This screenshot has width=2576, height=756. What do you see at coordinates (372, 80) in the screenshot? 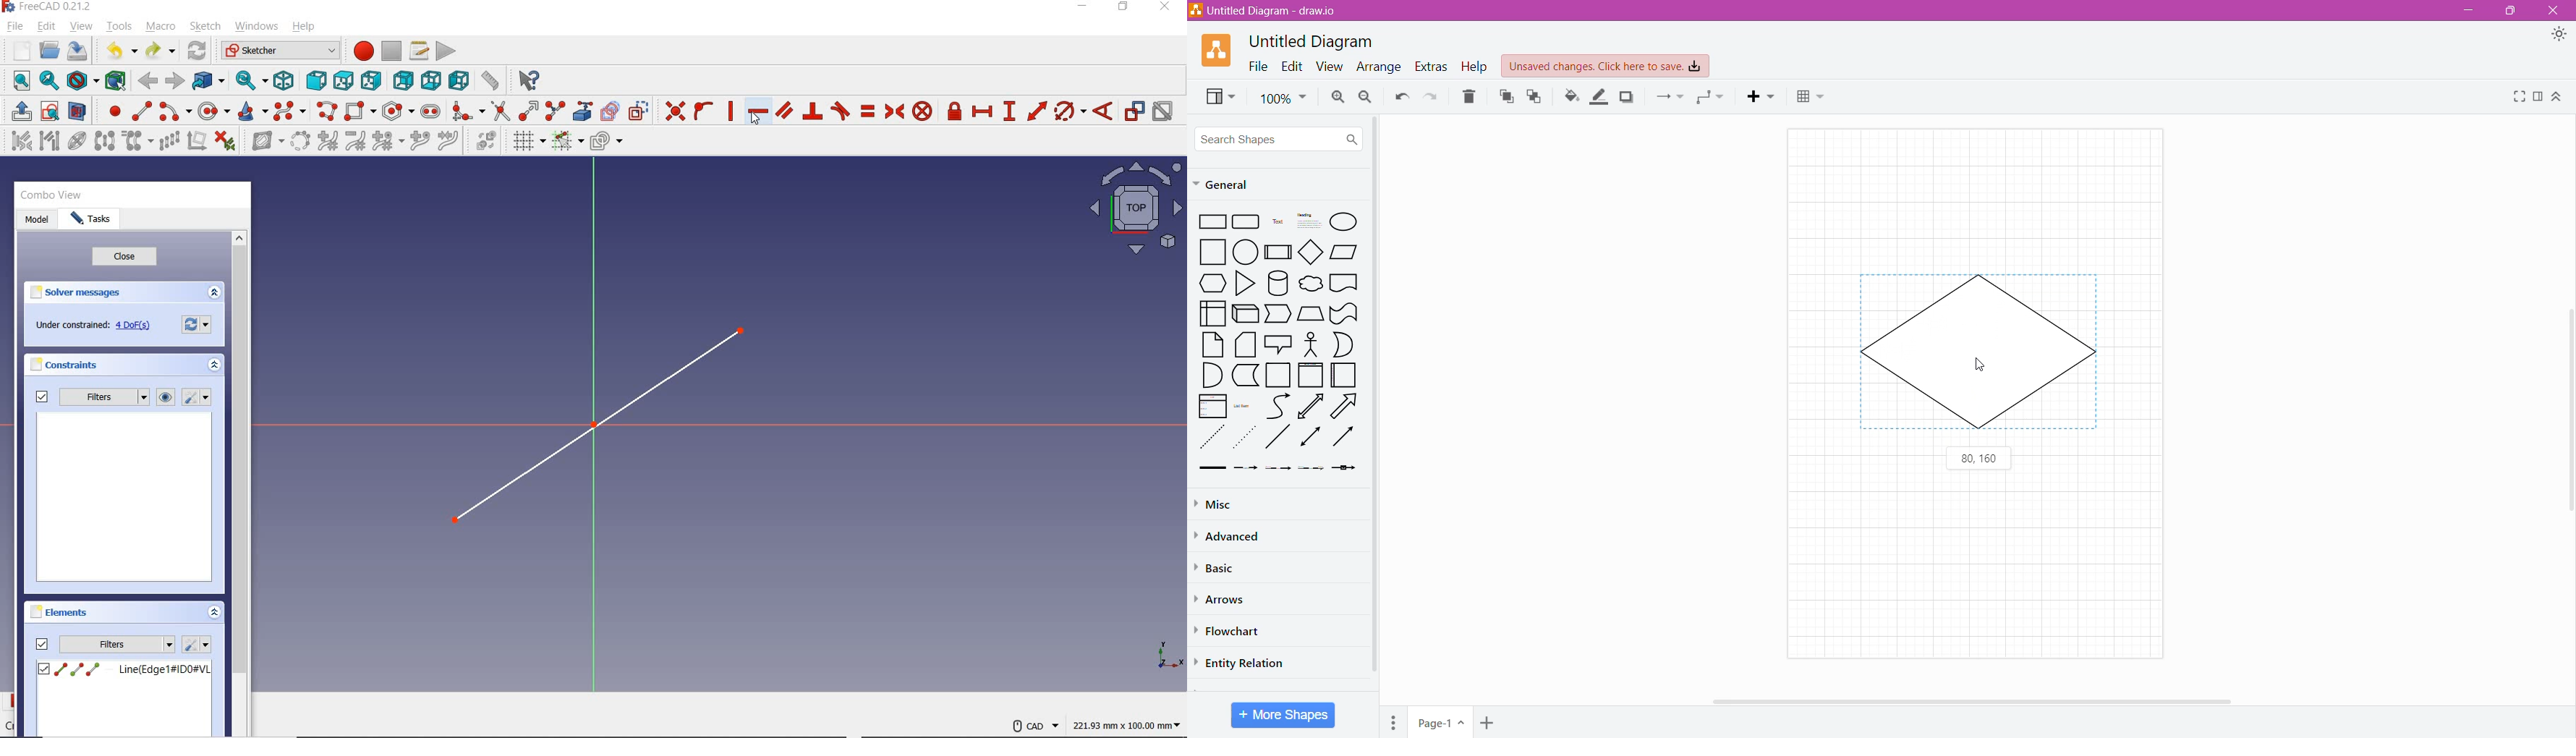
I see `RIGHT` at bounding box center [372, 80].